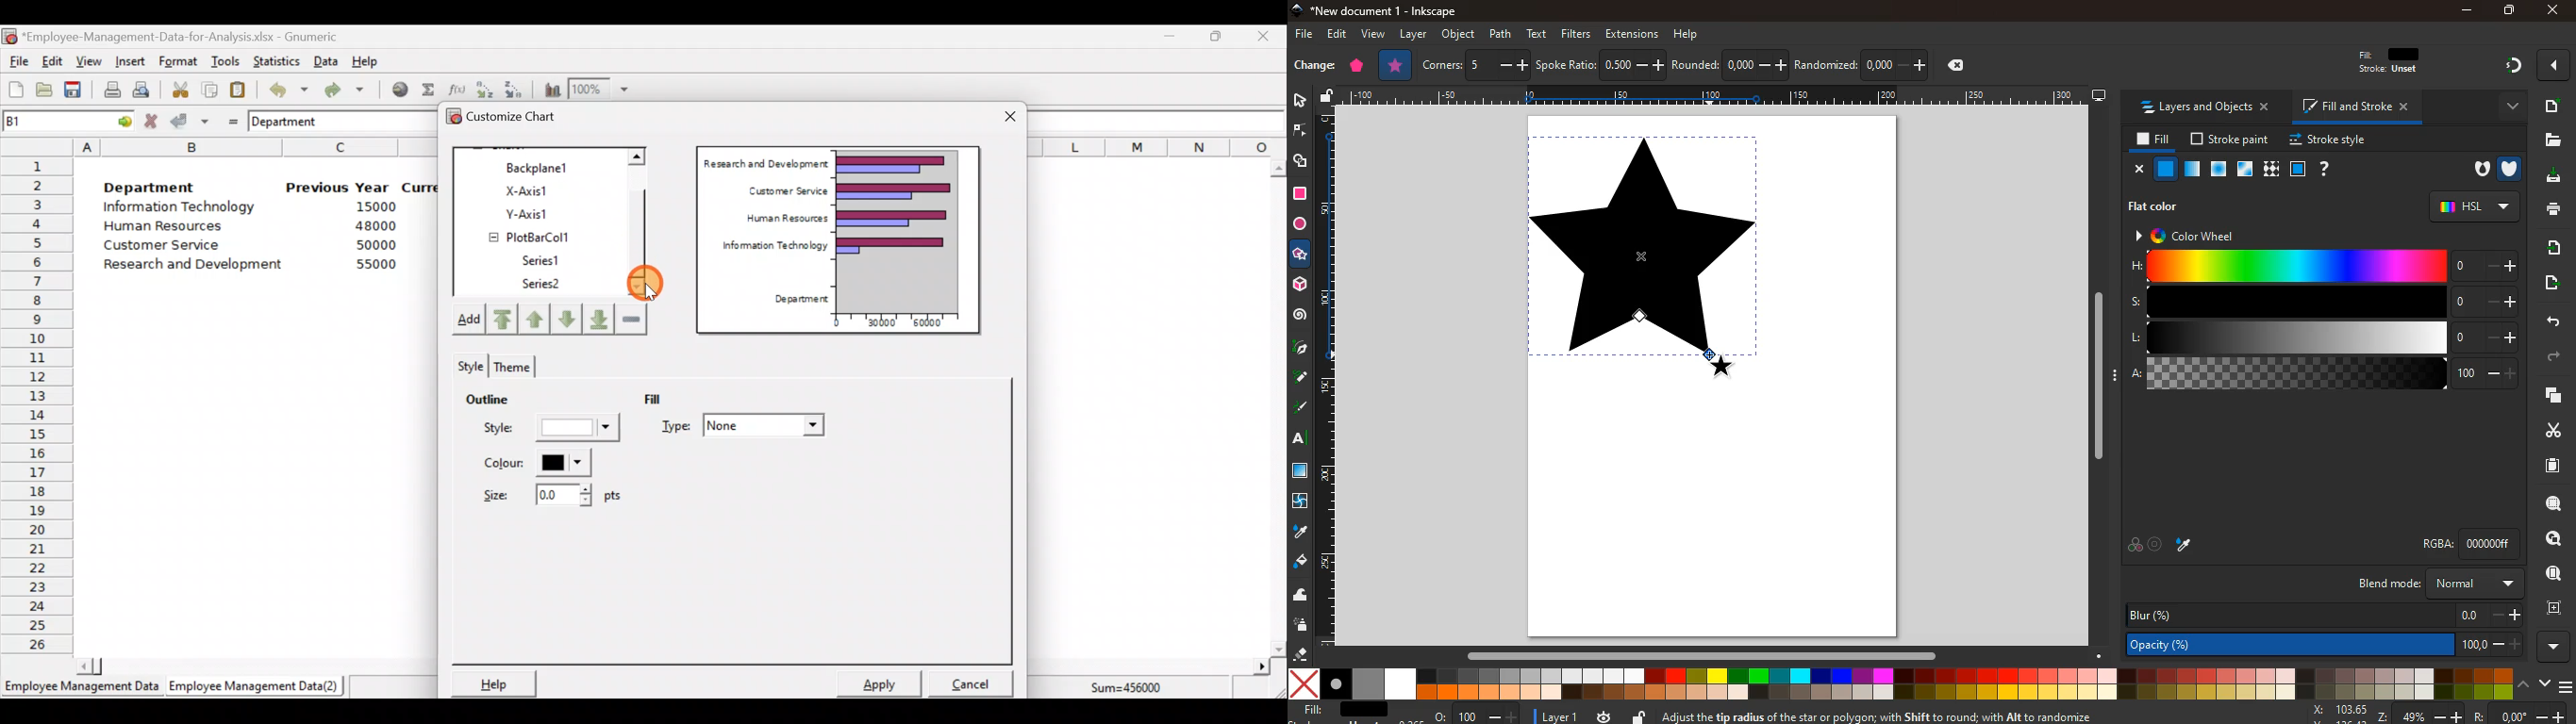 This screenshot has height=728, width=2576. Describe the element at coordinates (2546, 469) in the screenshot. I see `sheet` at that location.